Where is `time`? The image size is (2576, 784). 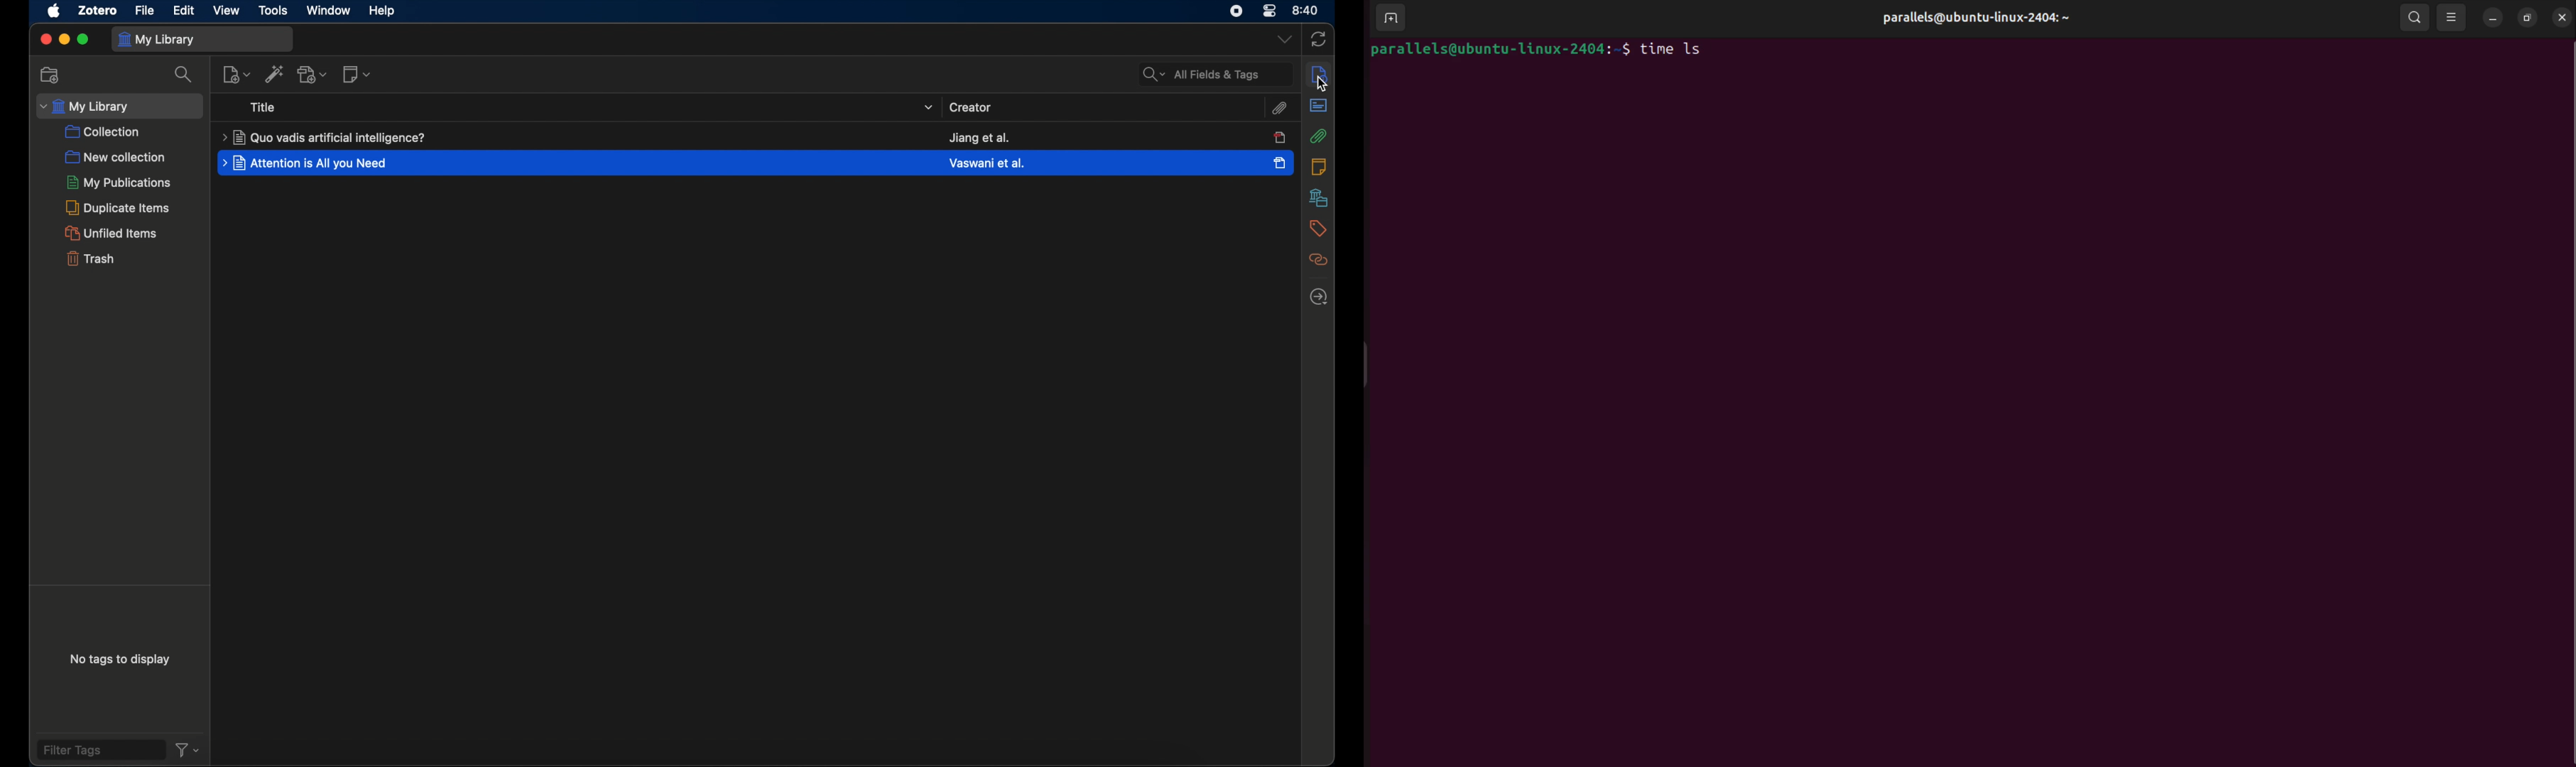 time is located at coordinates (1308, 11).